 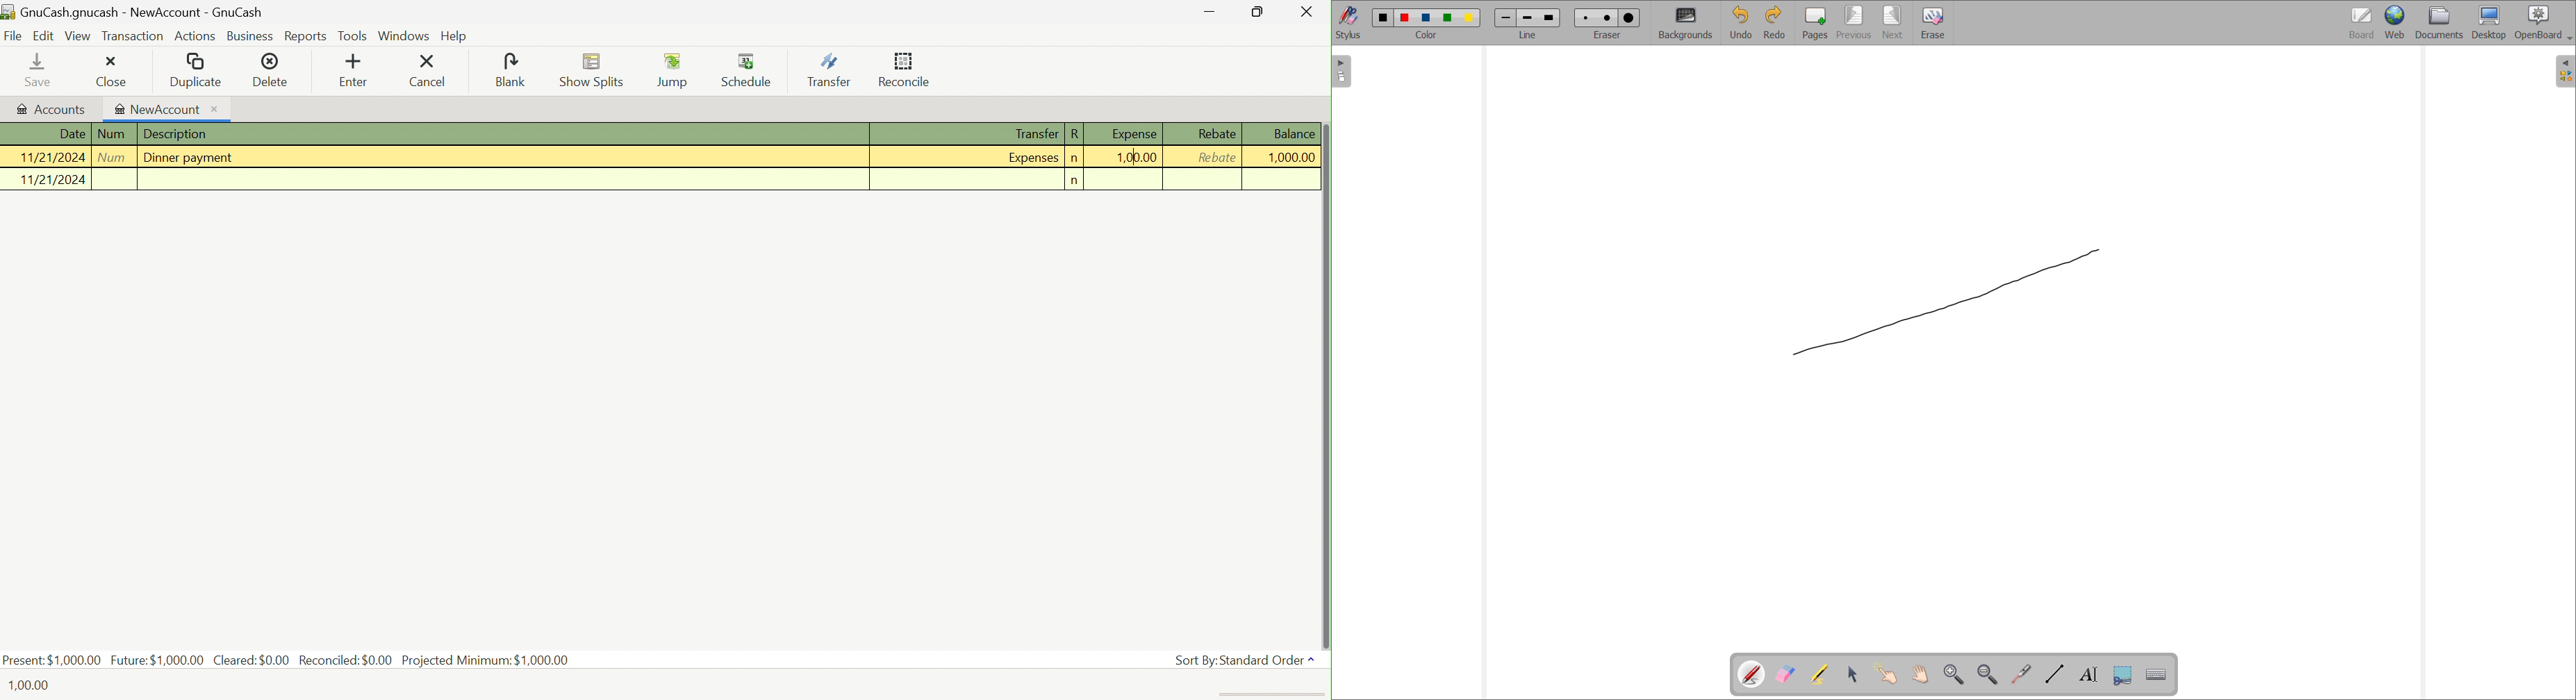 What do you see at coordinates (404, 35) in the screenshot?
I see `Windows` at bounding box center [404, 35].